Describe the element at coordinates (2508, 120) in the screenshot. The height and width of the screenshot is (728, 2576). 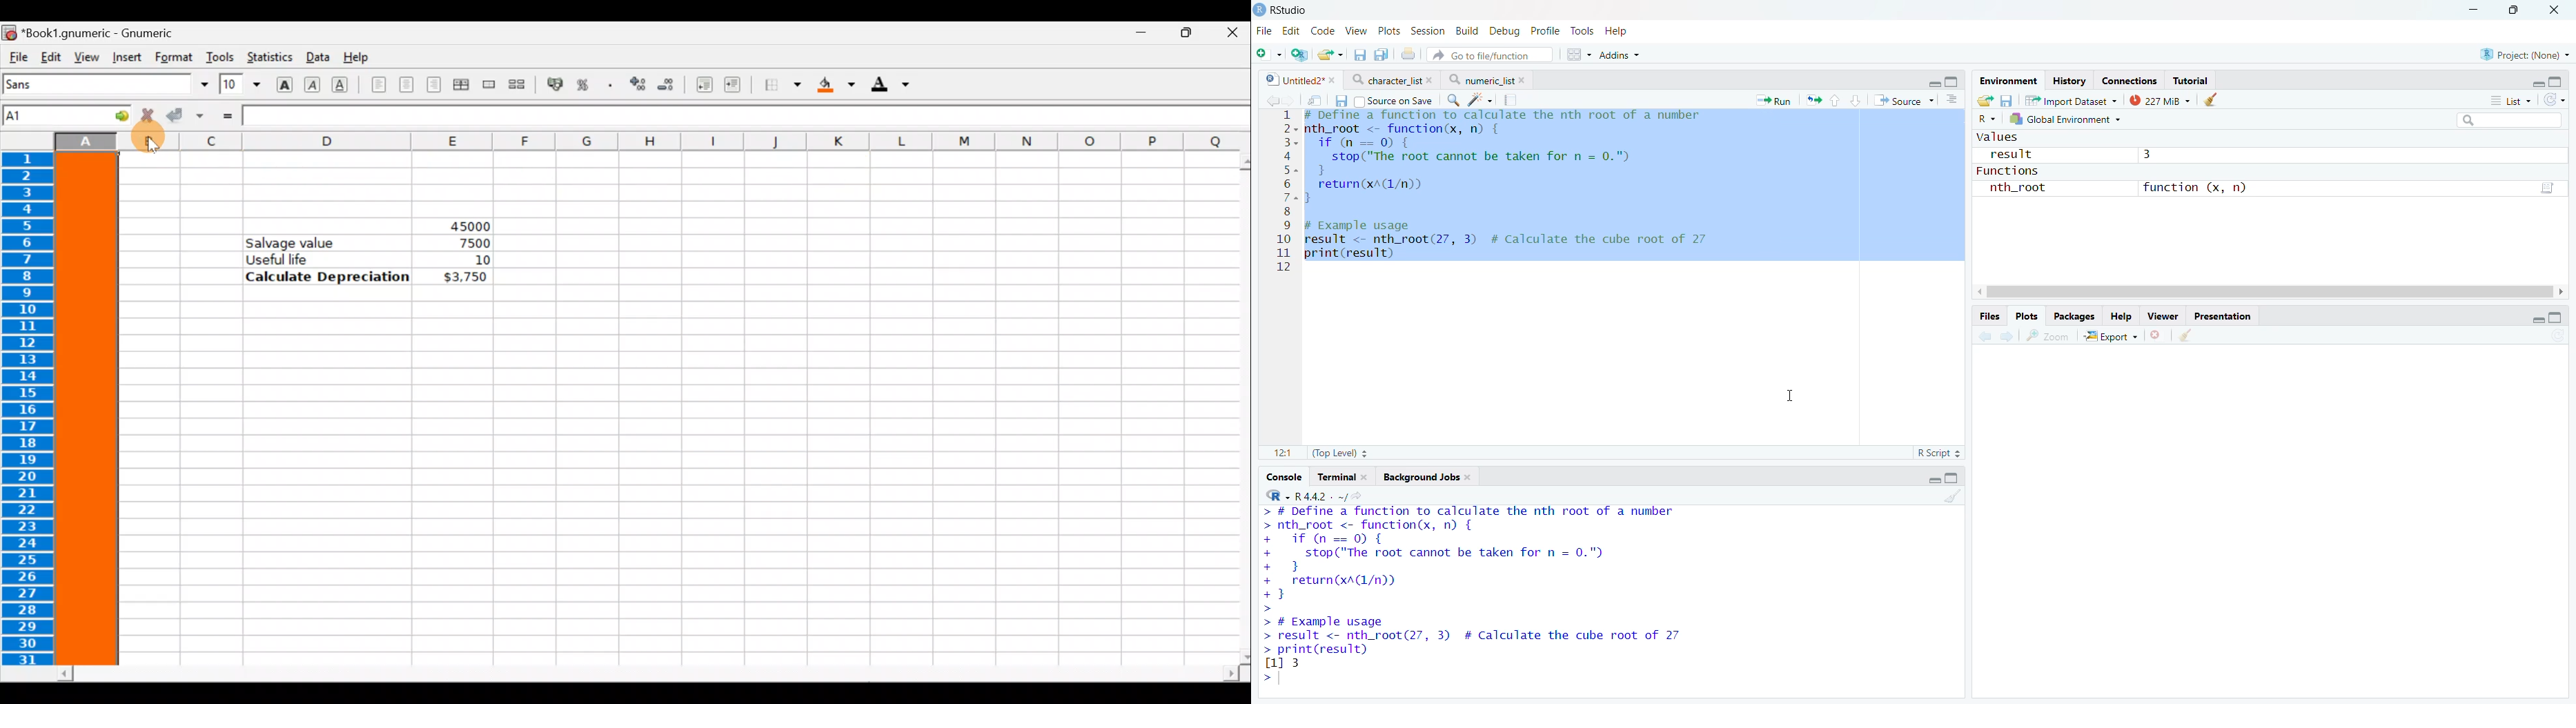
I see `Search` at that location.